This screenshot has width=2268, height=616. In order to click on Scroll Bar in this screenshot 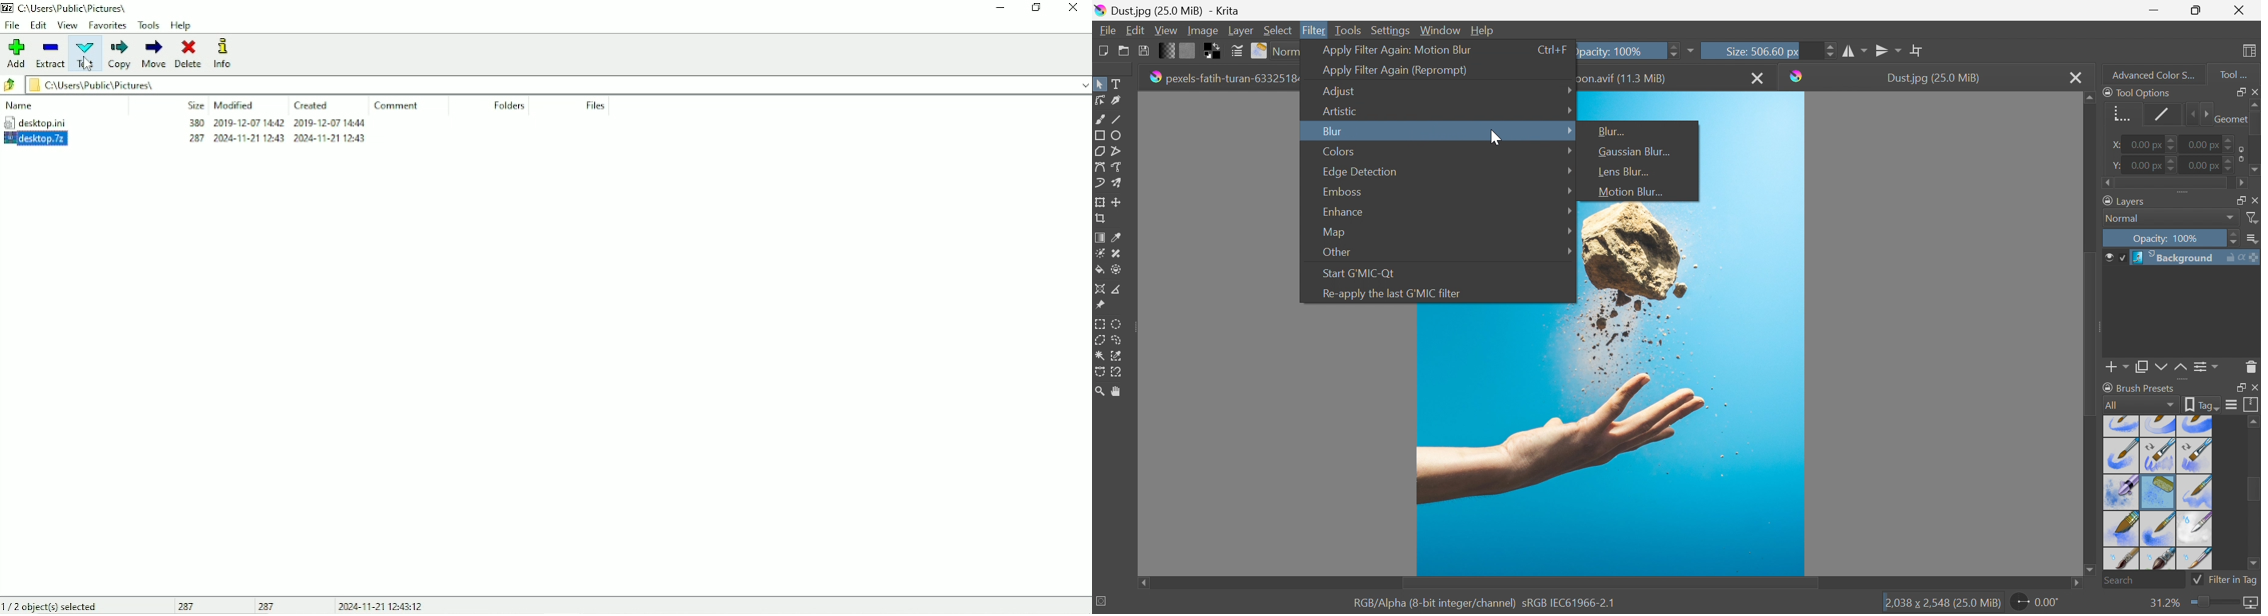, I will do `click(2254, 491)`.